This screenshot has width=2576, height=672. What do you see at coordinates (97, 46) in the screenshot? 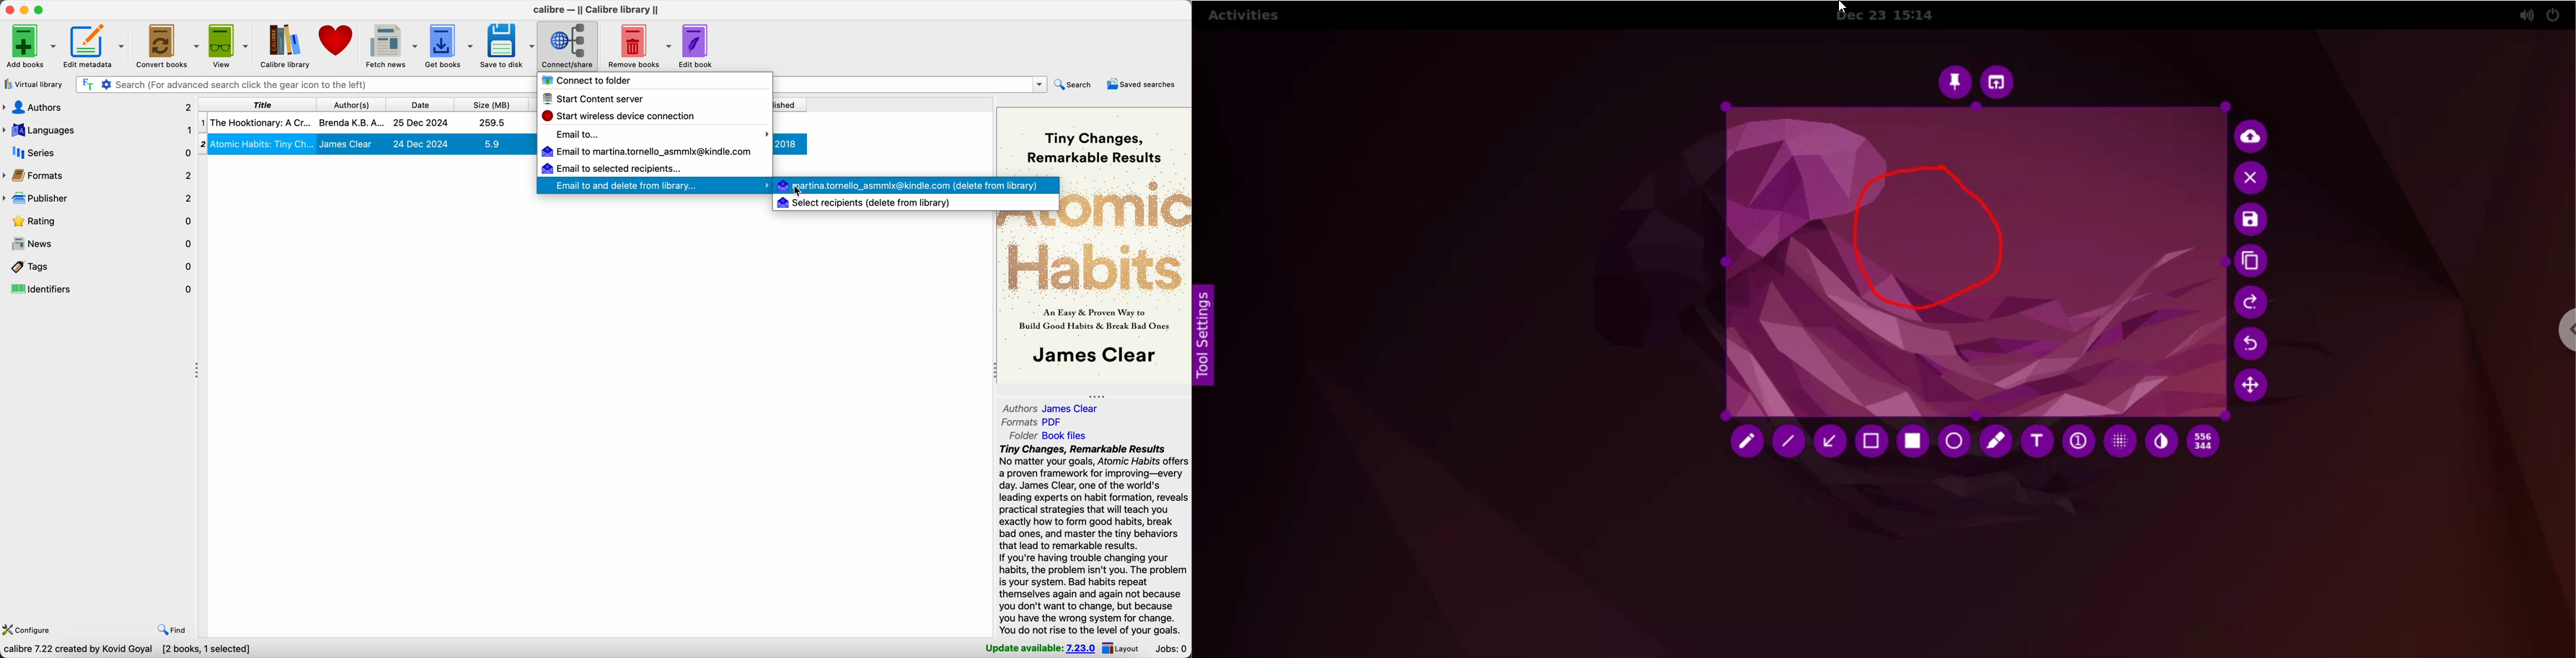
I see `edit metadata` at bounding box center [97, 46].